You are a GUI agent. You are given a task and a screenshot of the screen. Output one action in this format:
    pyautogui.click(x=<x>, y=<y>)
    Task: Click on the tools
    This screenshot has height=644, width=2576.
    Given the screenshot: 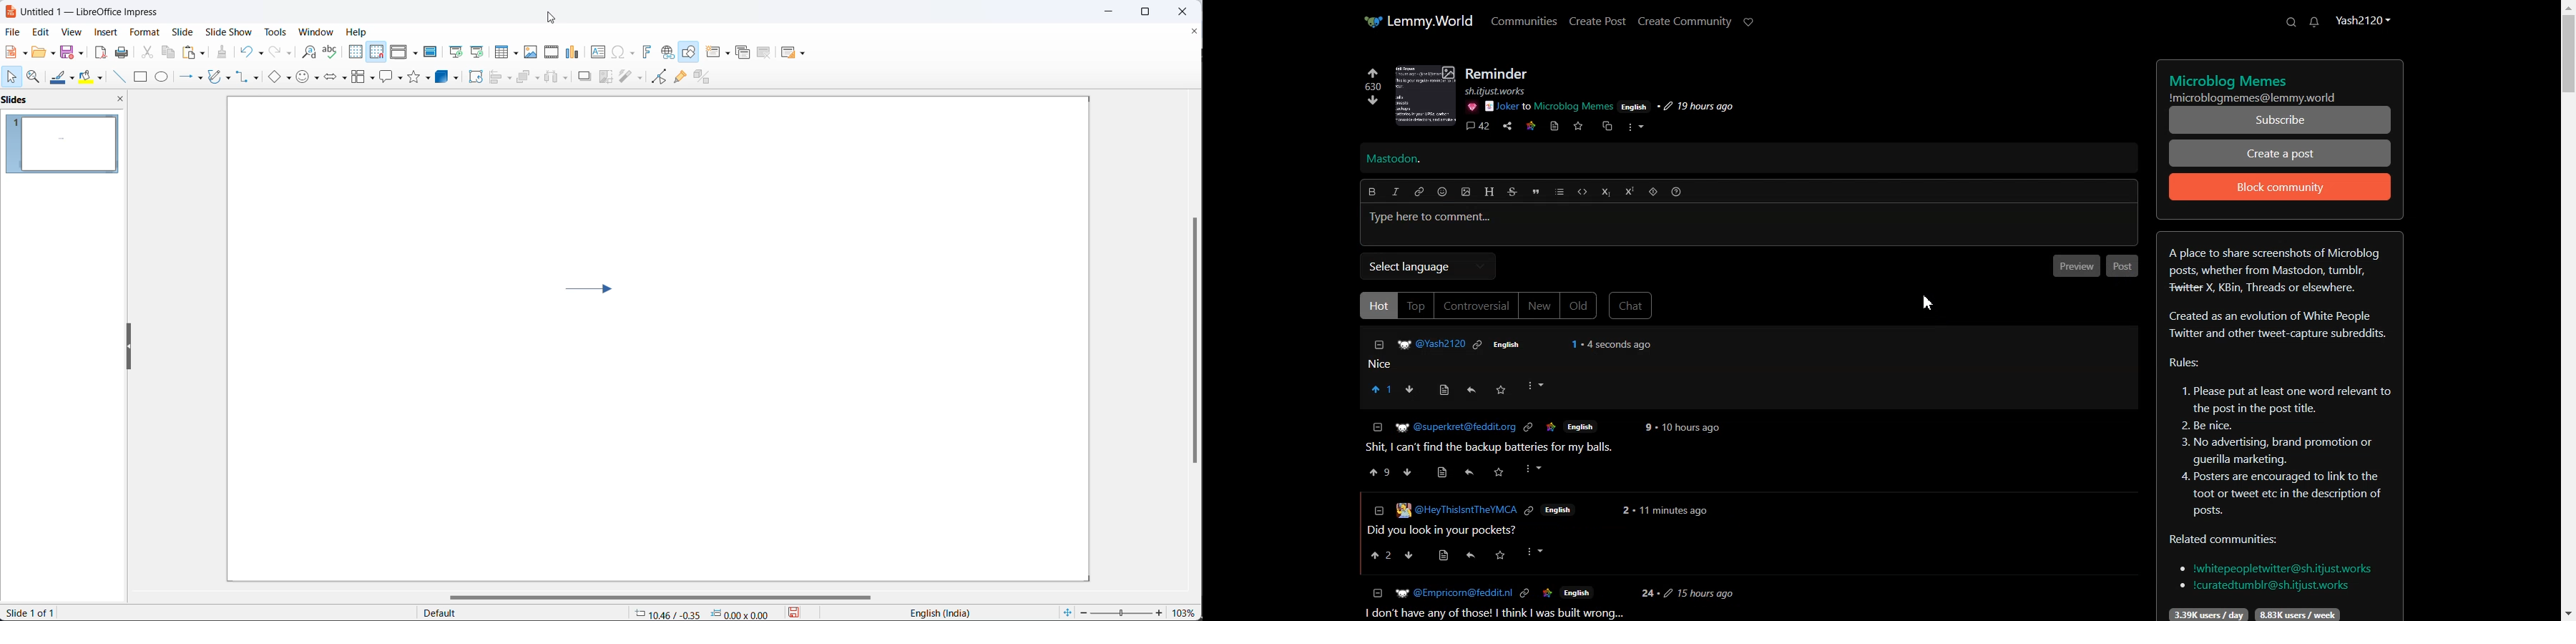 What is the action you would take?
    pyautogui.click(x=275, y=32)
    